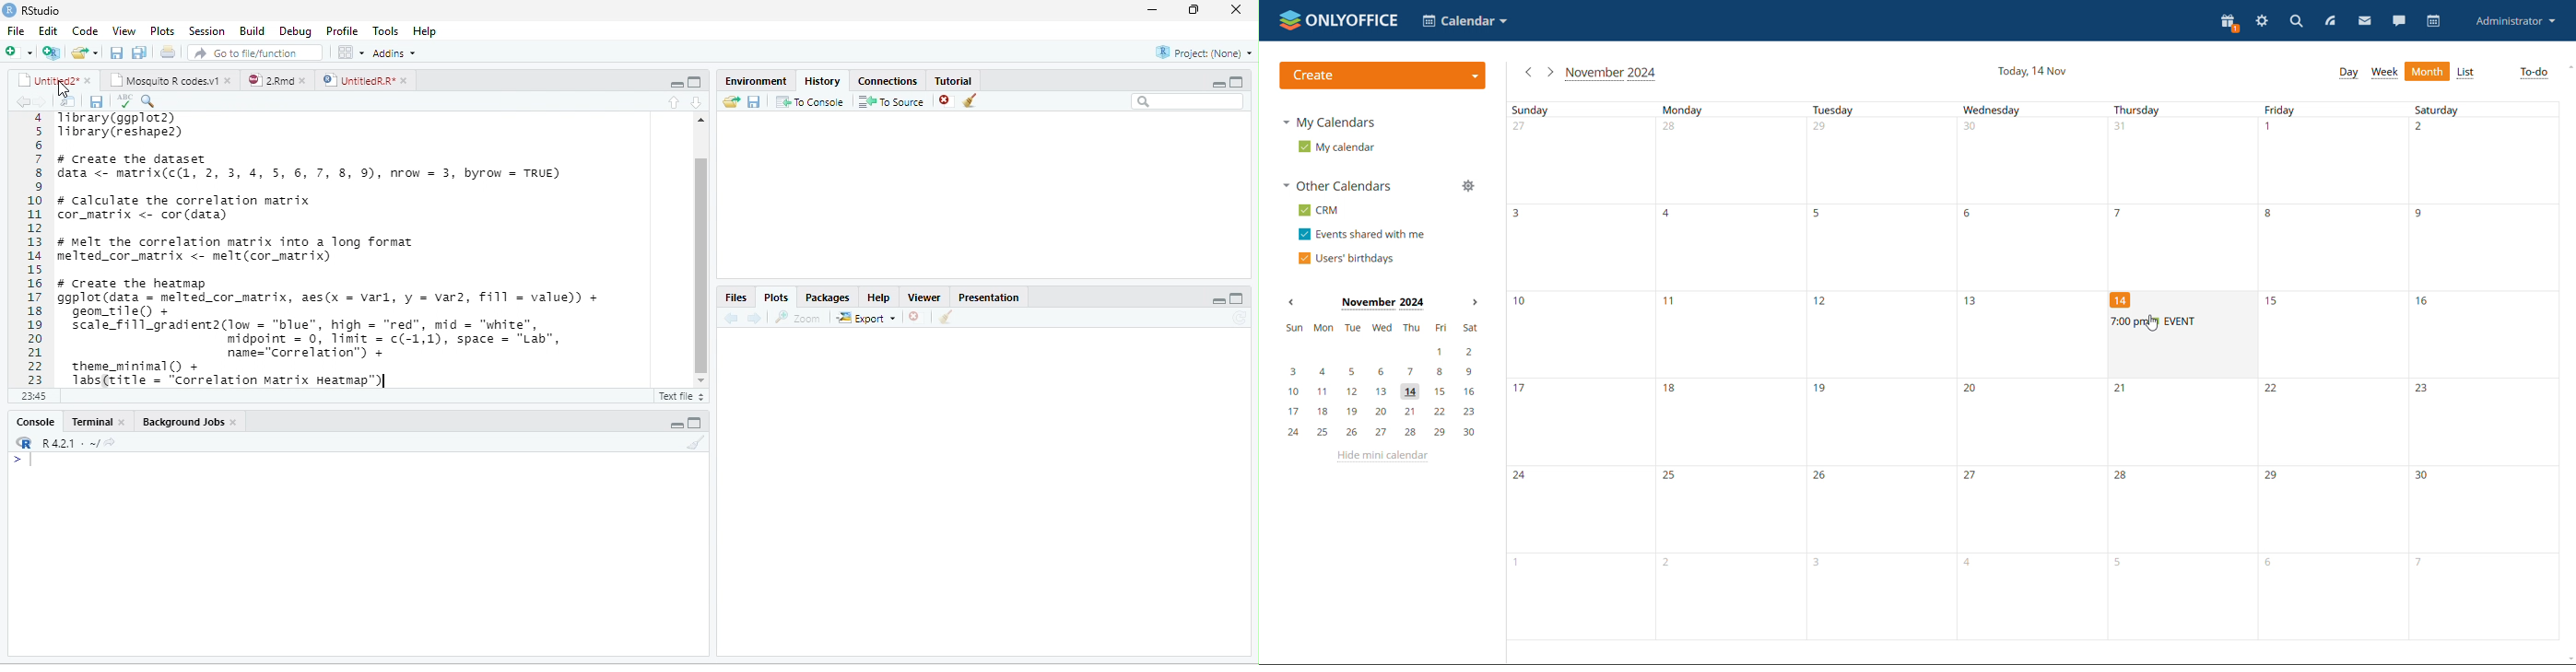 The image size is (2576, 672). What do you see at coordinates (2568, 659) in the screenshot?
I see `scroll down` at bounding box center [2568, 659].